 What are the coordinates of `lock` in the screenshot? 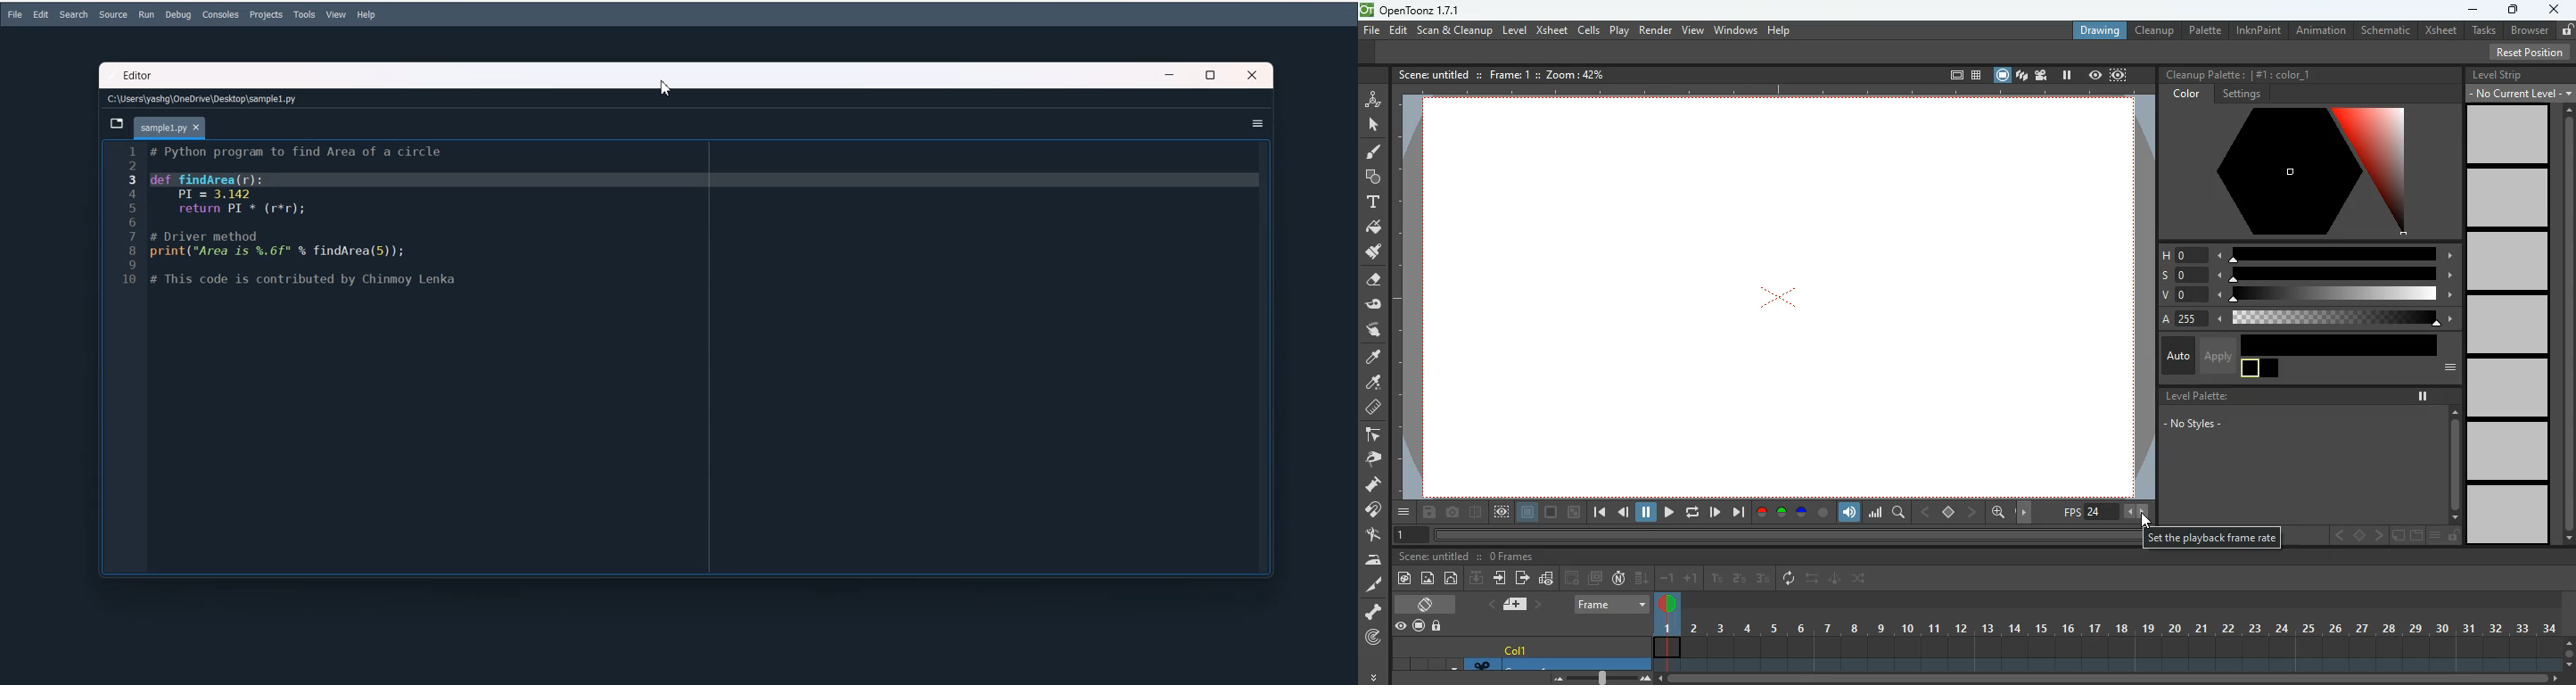 It's located at (1440, 626).